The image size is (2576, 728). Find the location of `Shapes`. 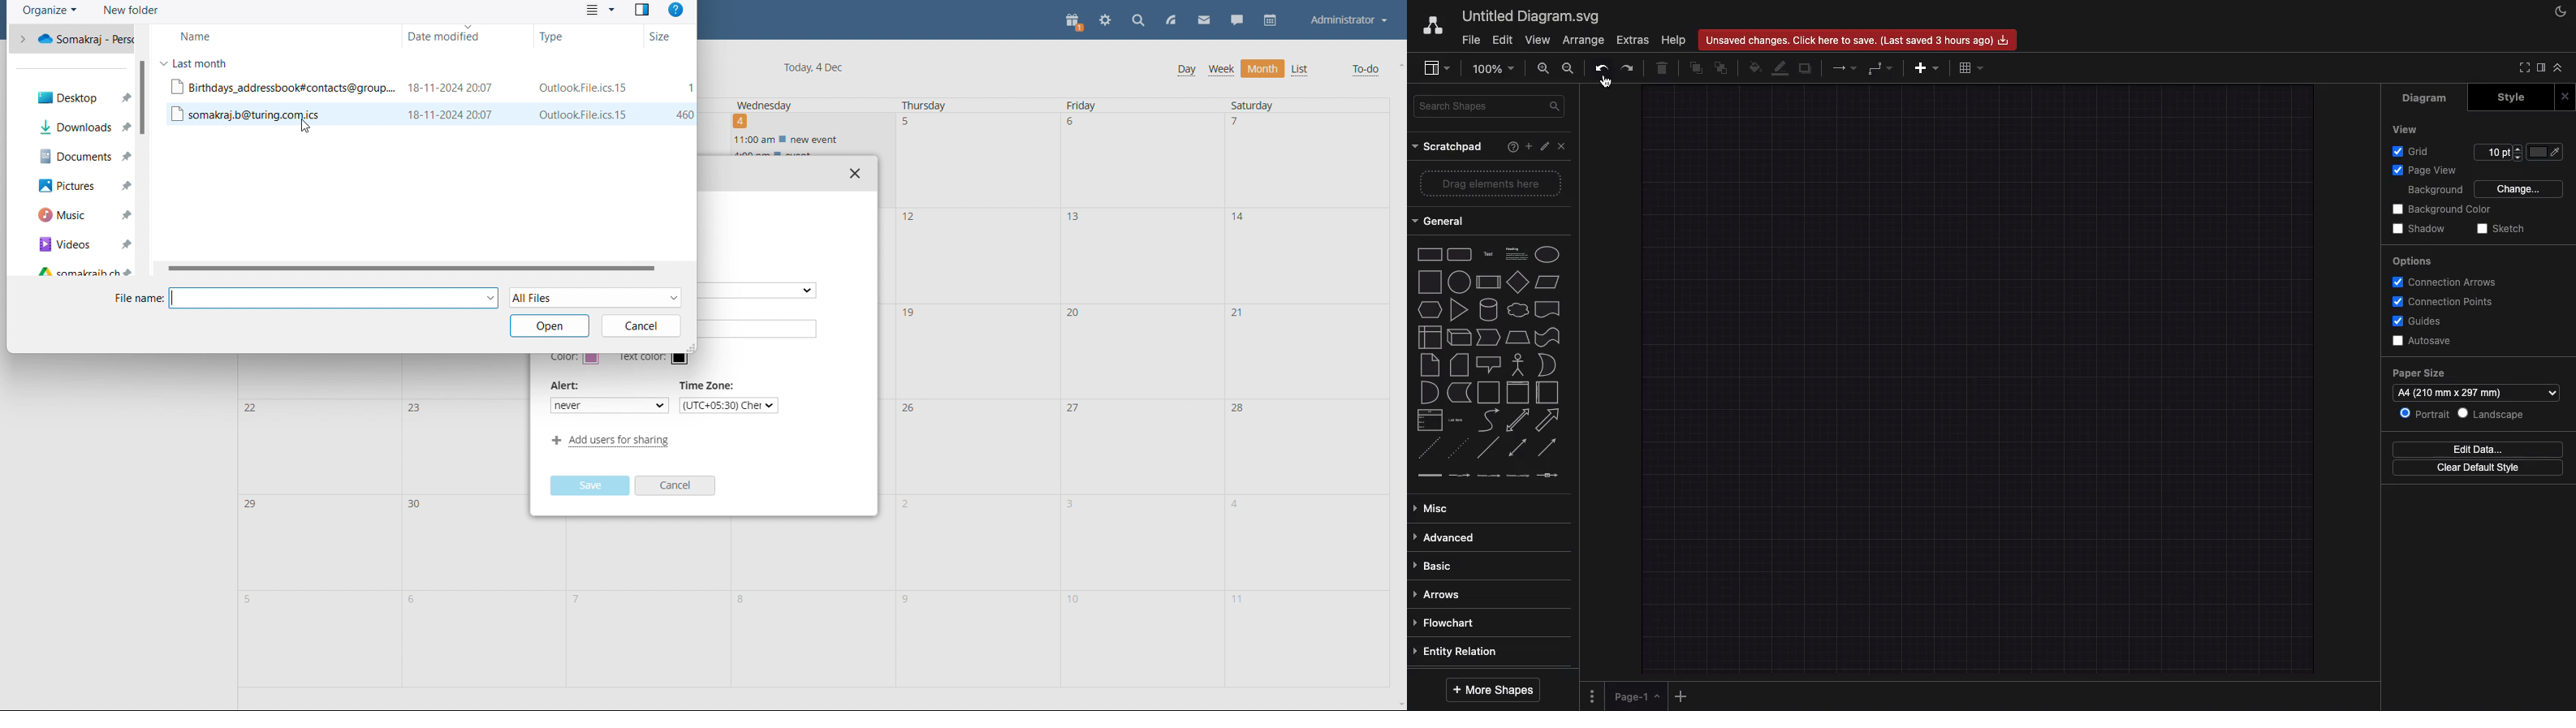

Shapes is located at coordinates (1487, 366).